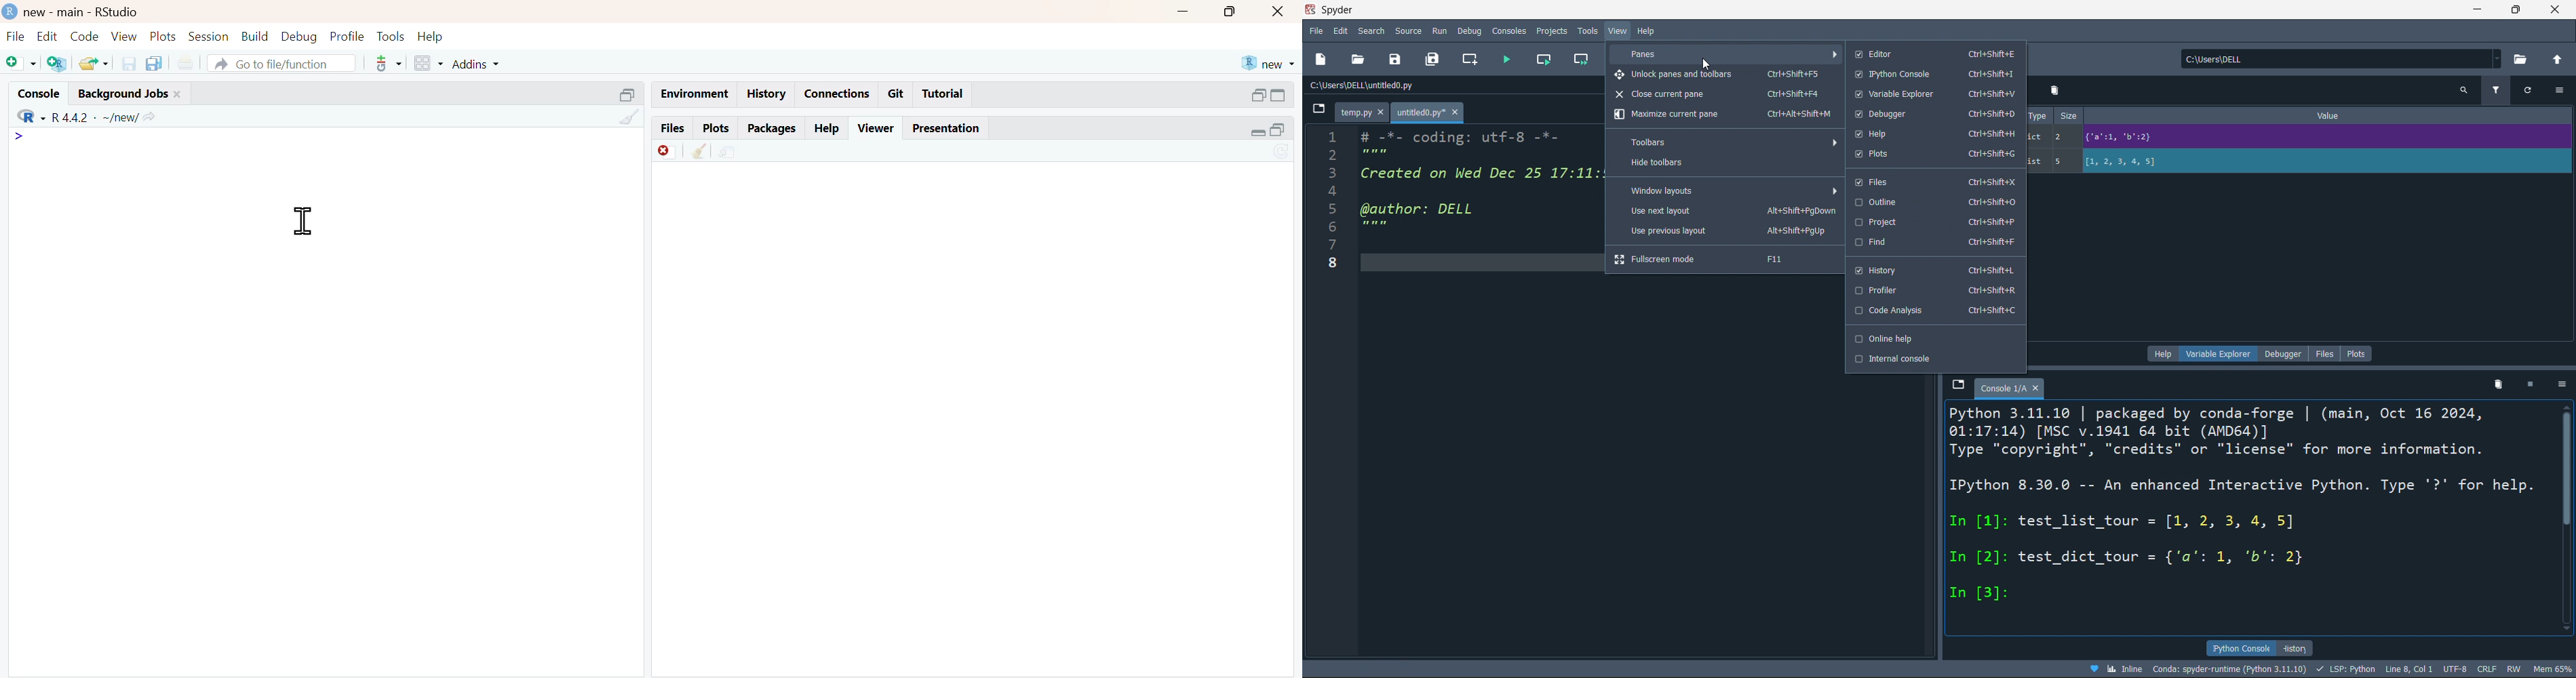 This screenshot has width=2576, height=700. I want to click on addins, so click(475, 64).